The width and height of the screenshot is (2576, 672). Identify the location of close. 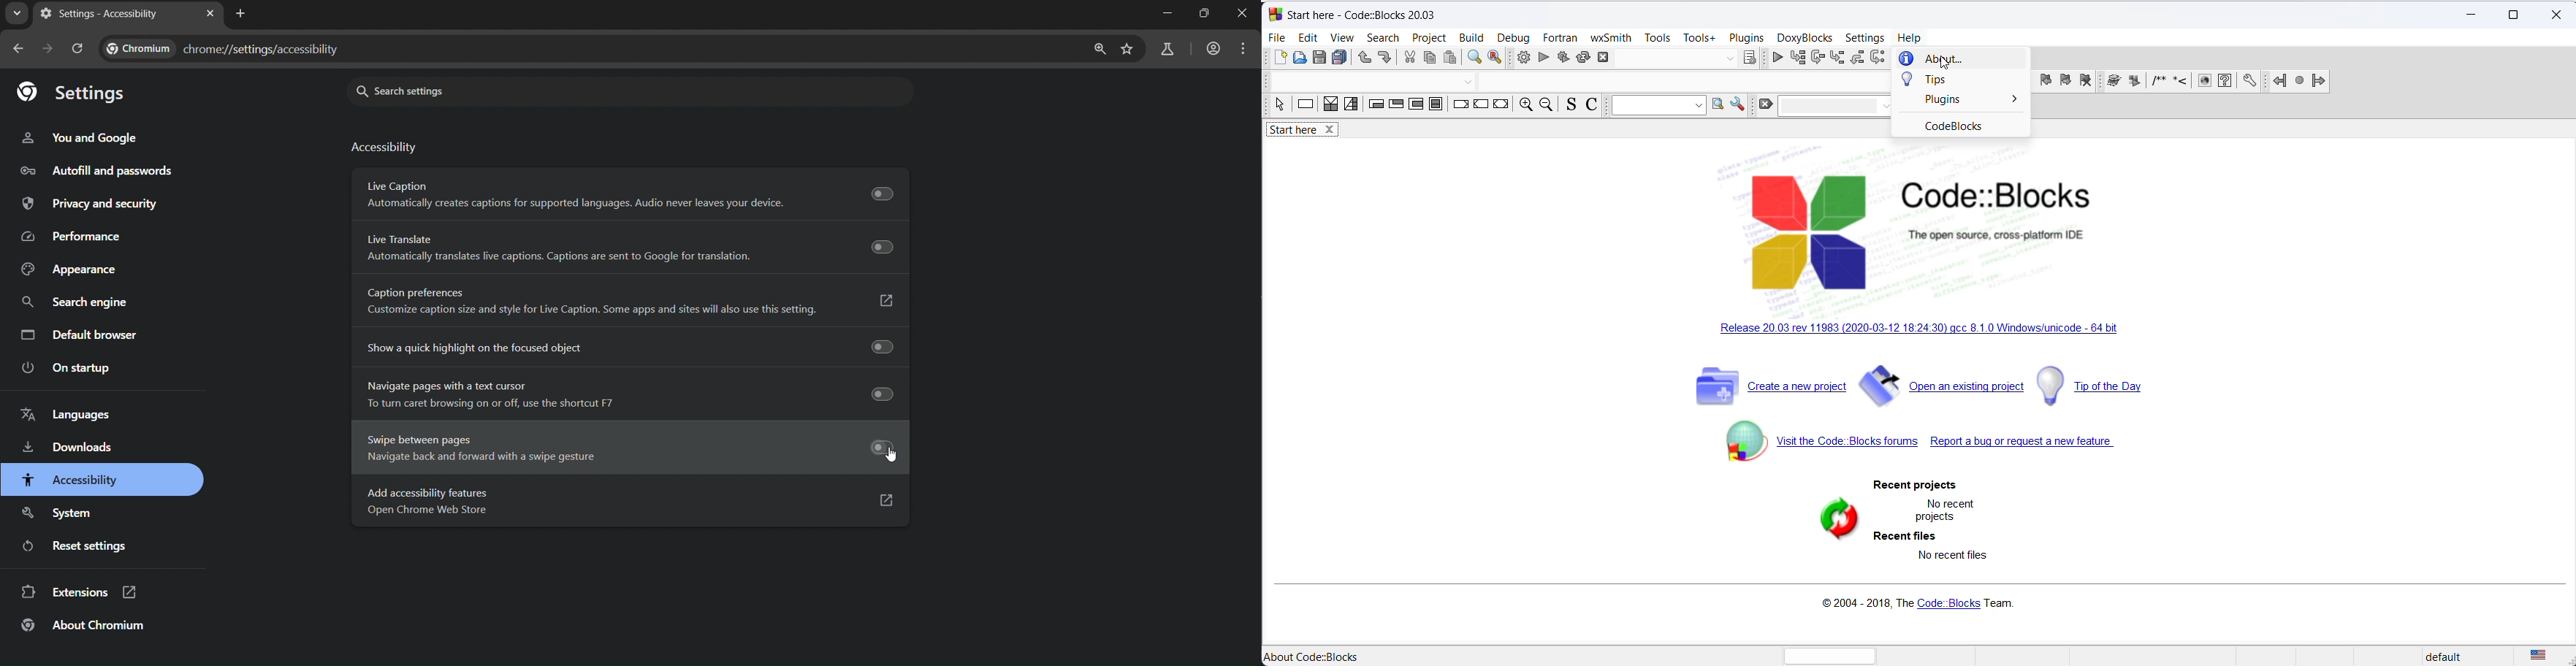
(2556, 15).